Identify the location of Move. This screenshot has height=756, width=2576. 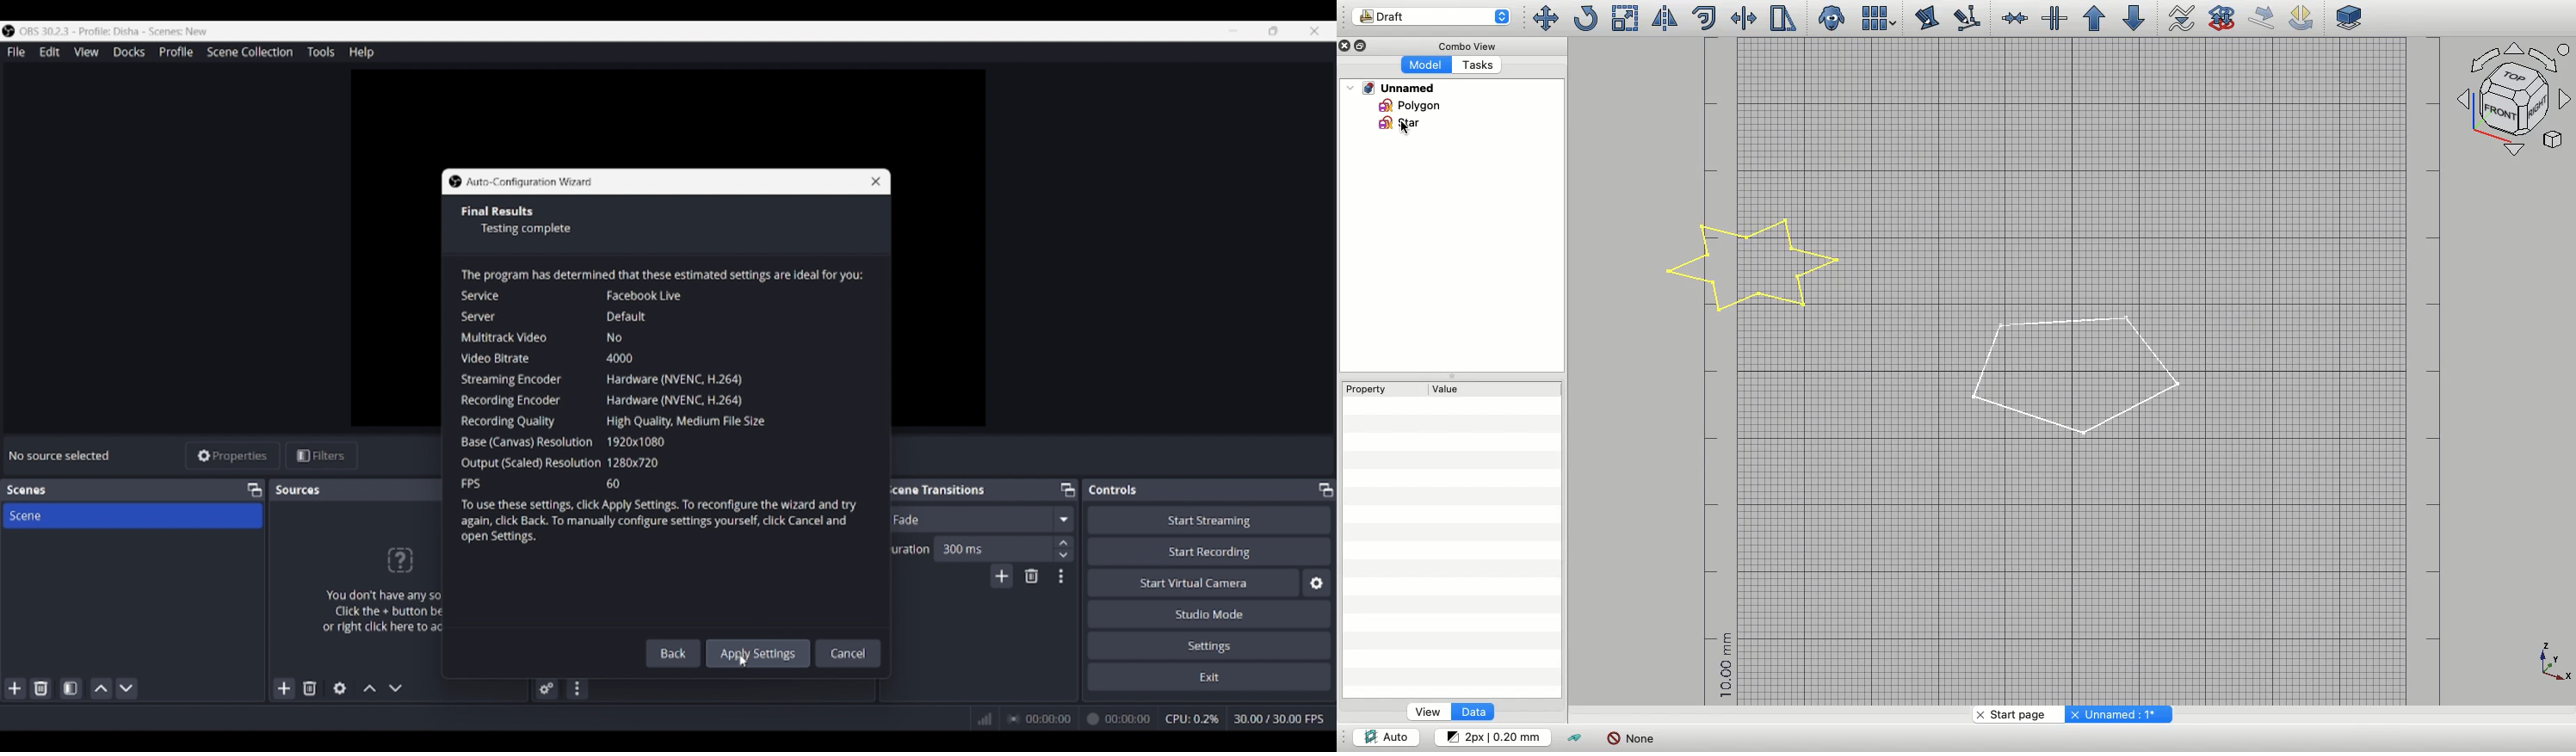
(1544, 18).